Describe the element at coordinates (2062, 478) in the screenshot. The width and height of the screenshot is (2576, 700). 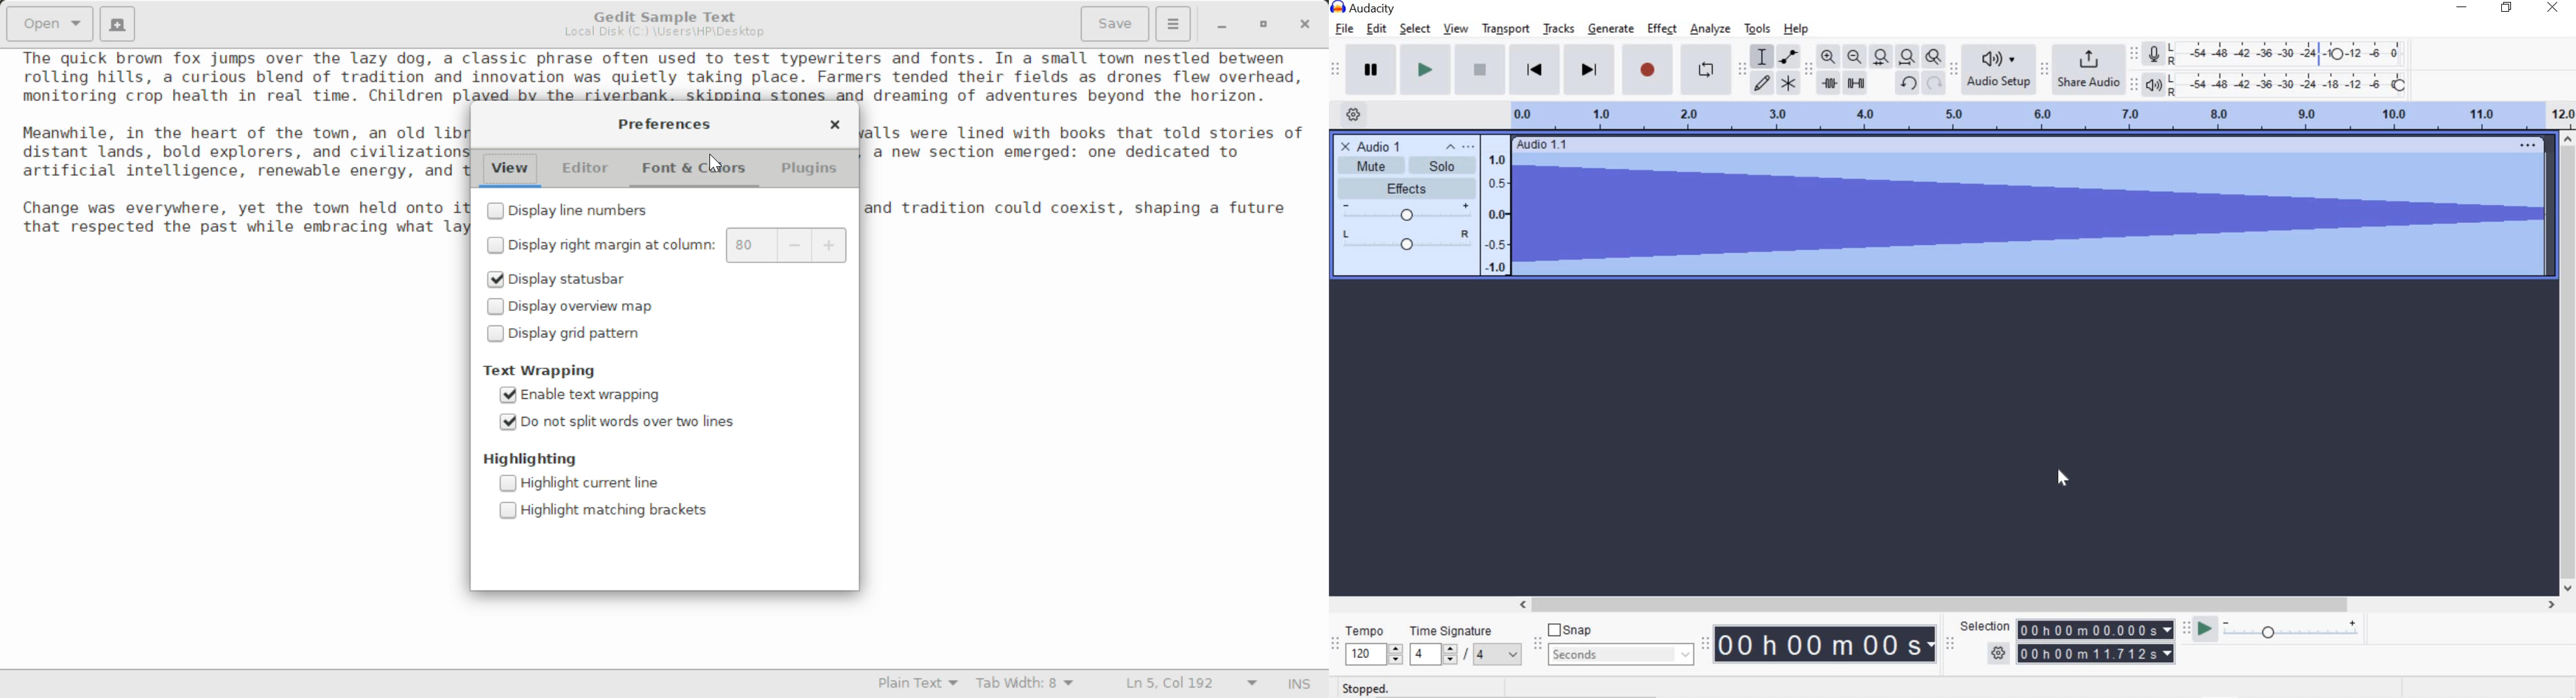
I see `cursor` at that location.